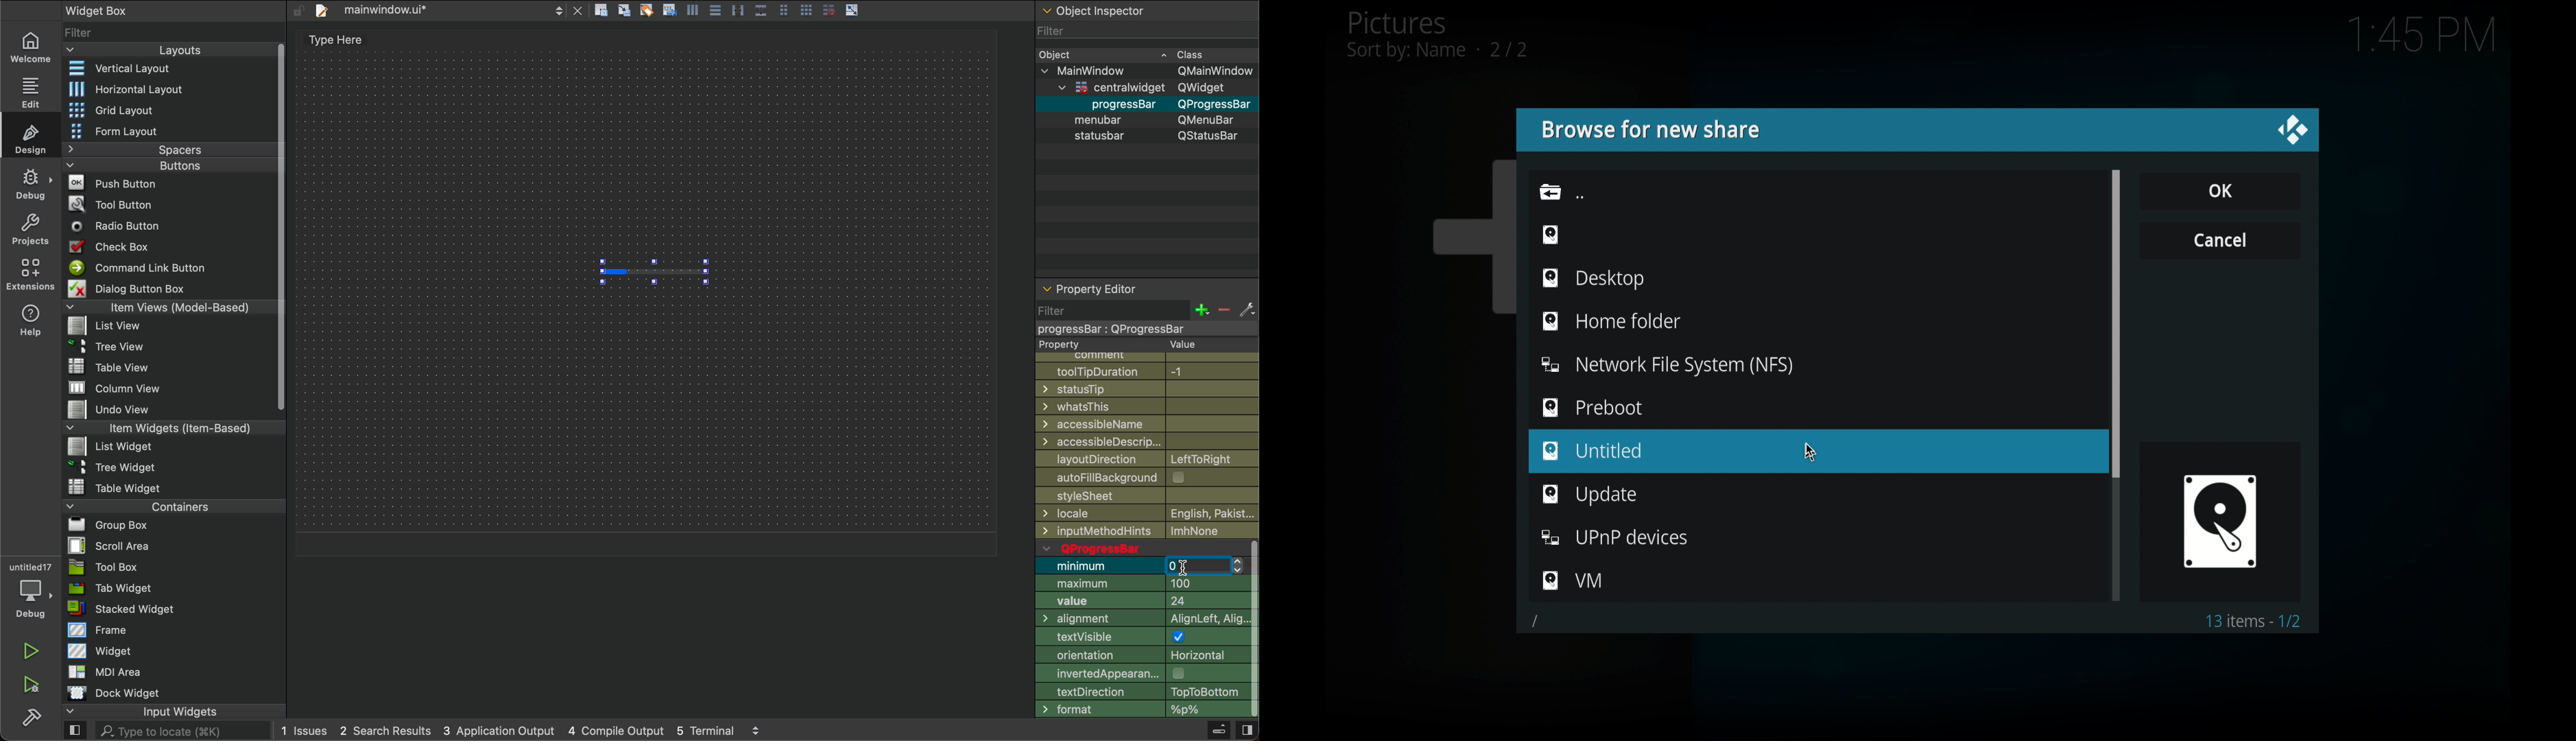 This screenshot has width=2576, height=756. Describe the element at coordinates (521, 732) in the screenshot. I see `logs` at that location.